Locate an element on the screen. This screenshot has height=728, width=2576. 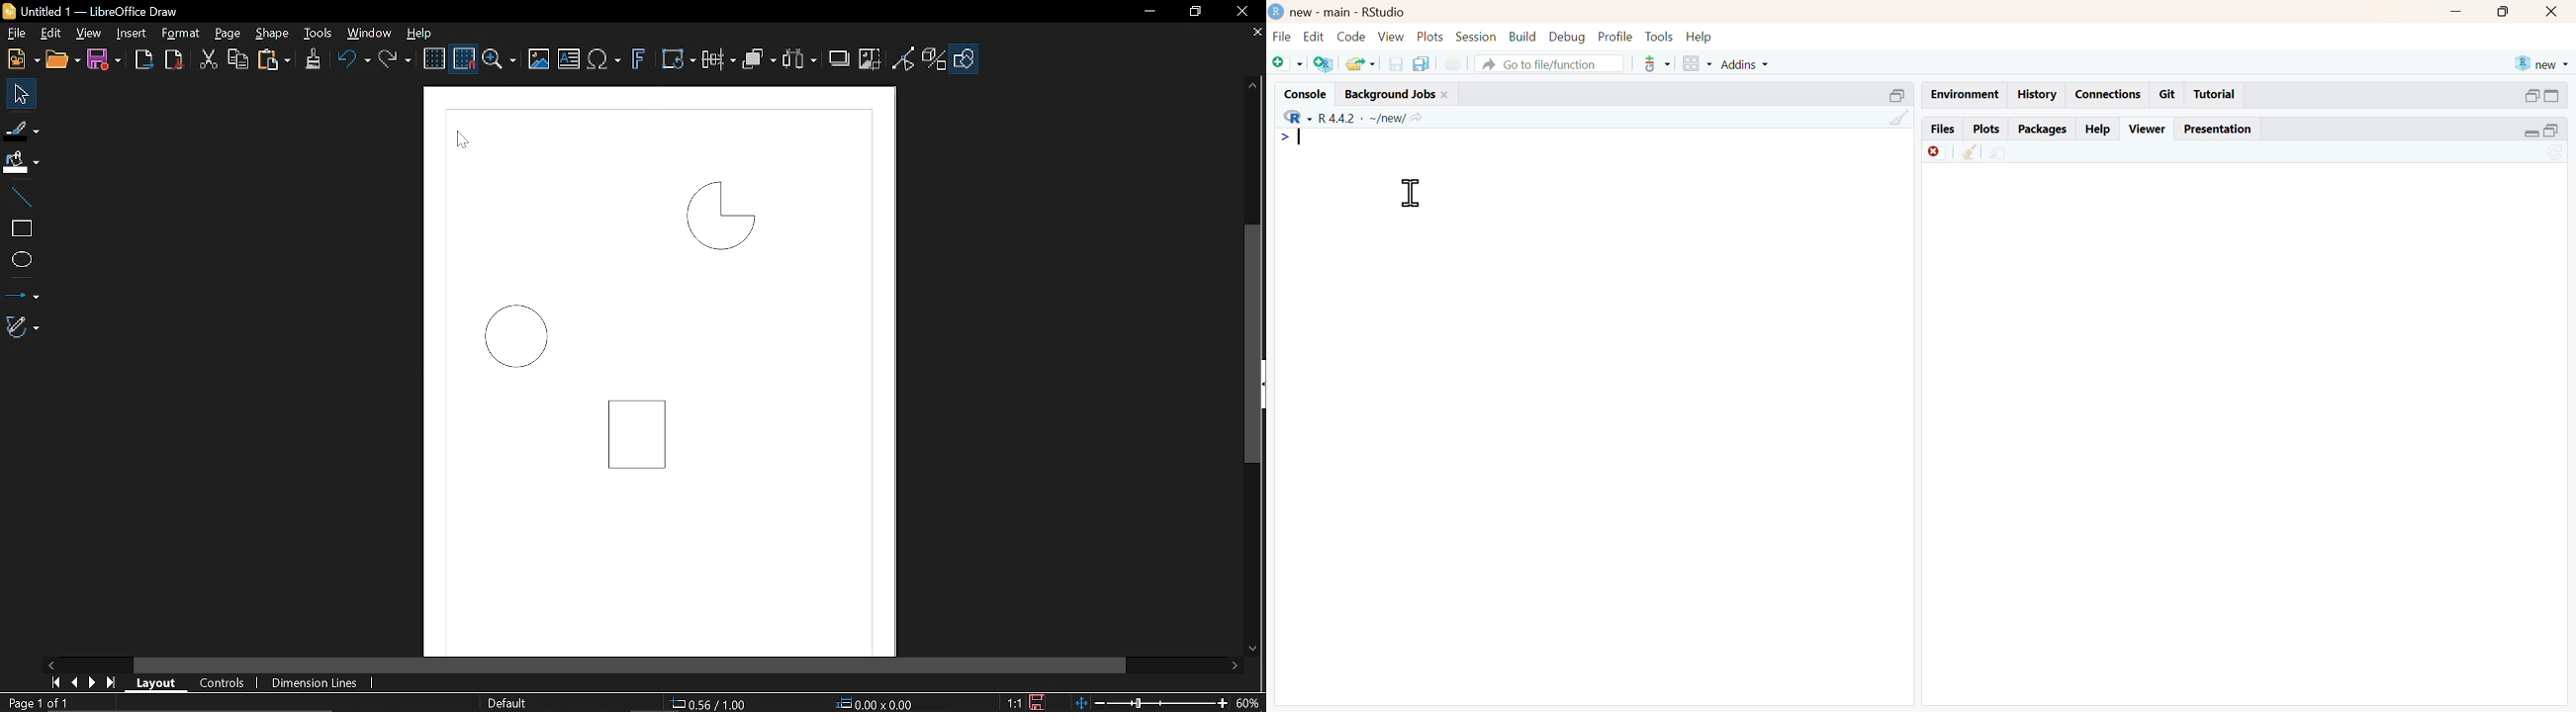
Plots is located at coordinates (1429, 37).